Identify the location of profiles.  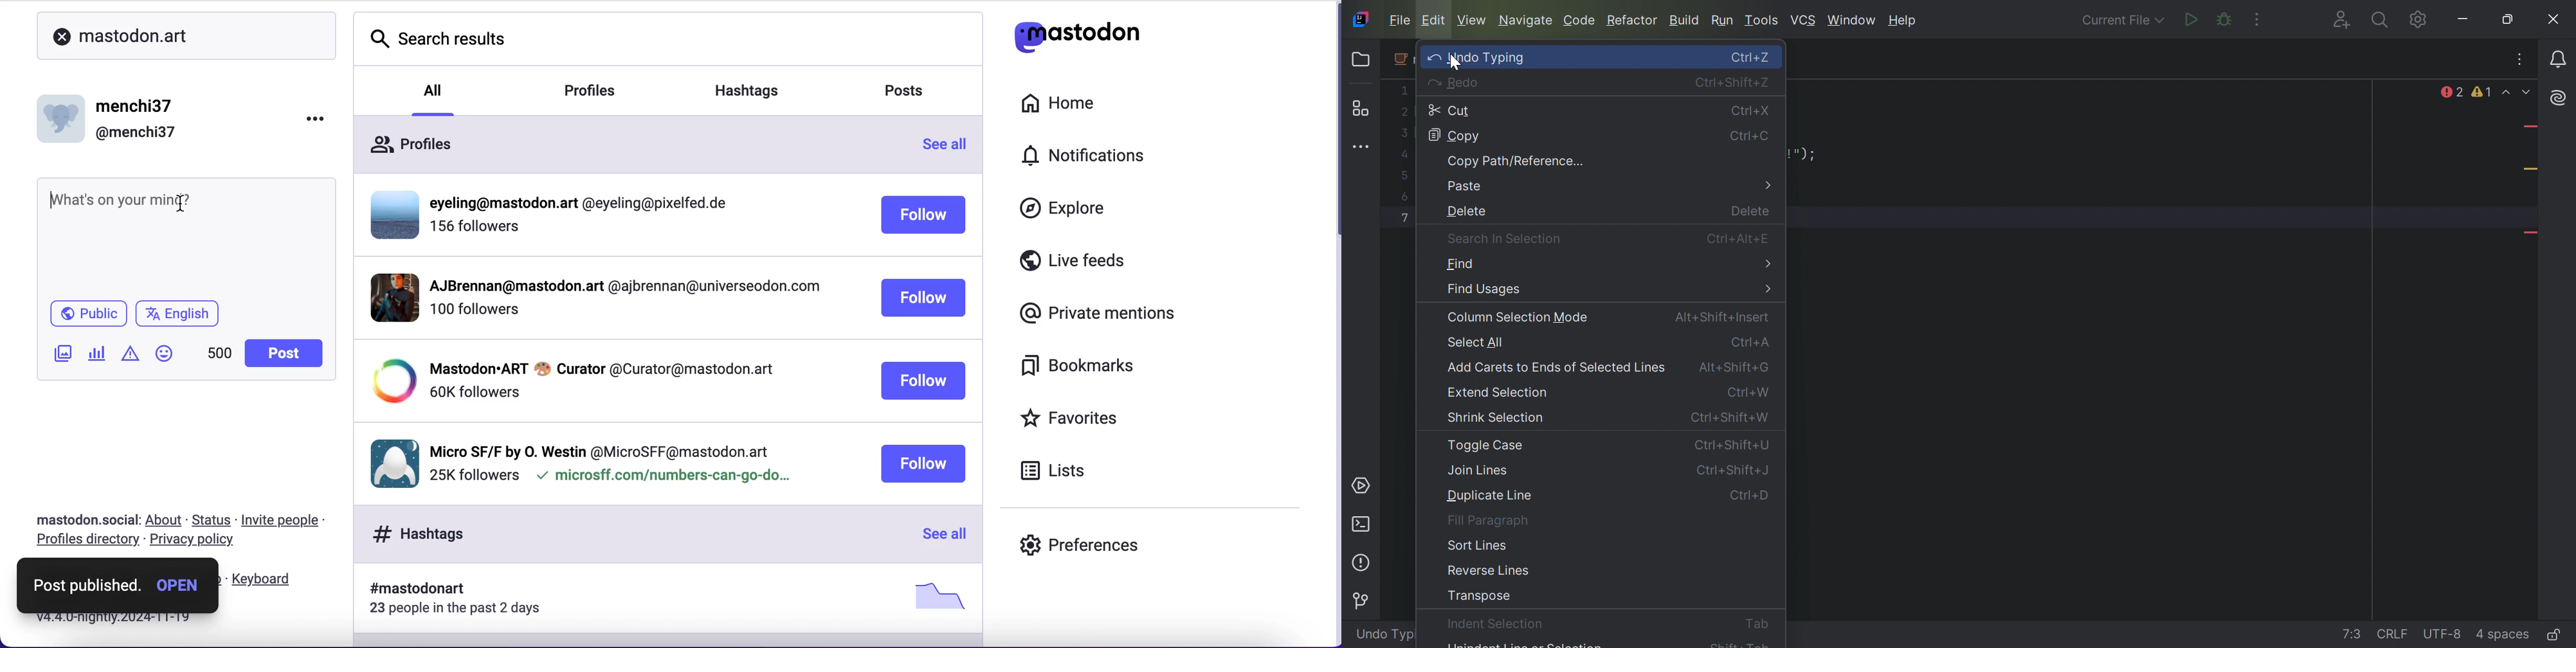
(424, 143).